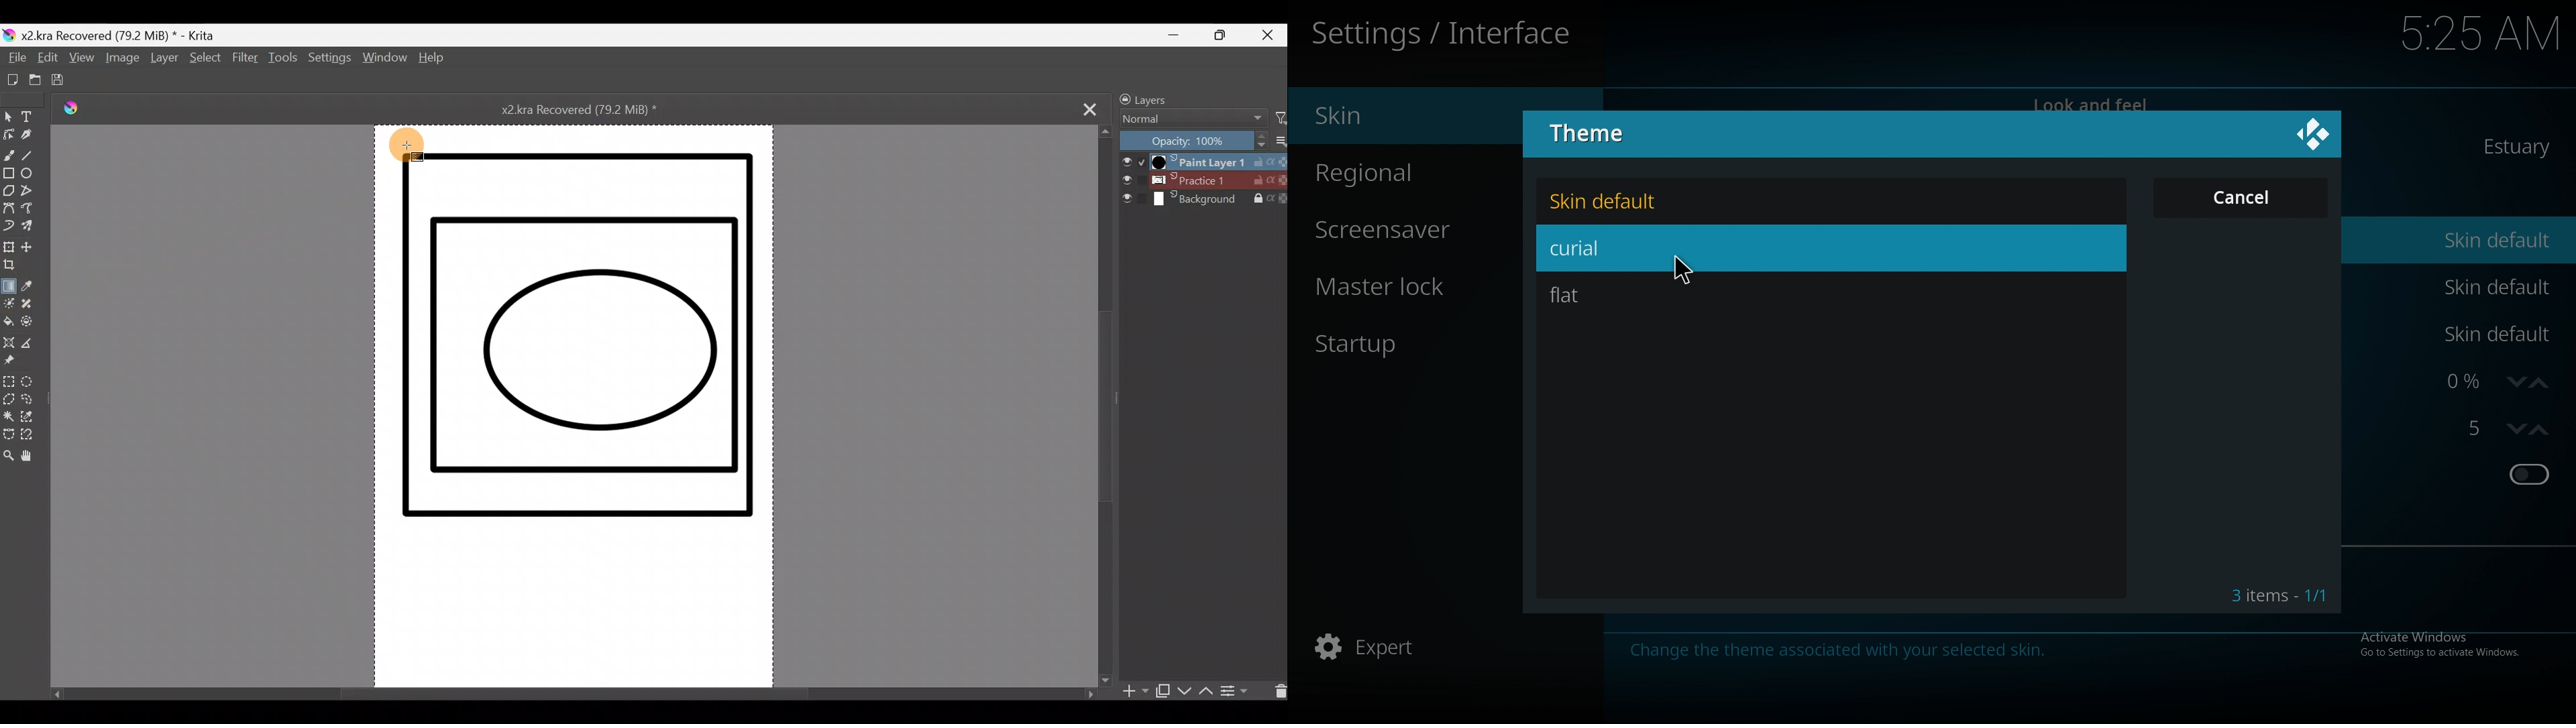 This screenshot has height=728, width=2576. Describe the element at coordinates (31, 176) in the screenshot. I see `Ellipse tool` at that location.